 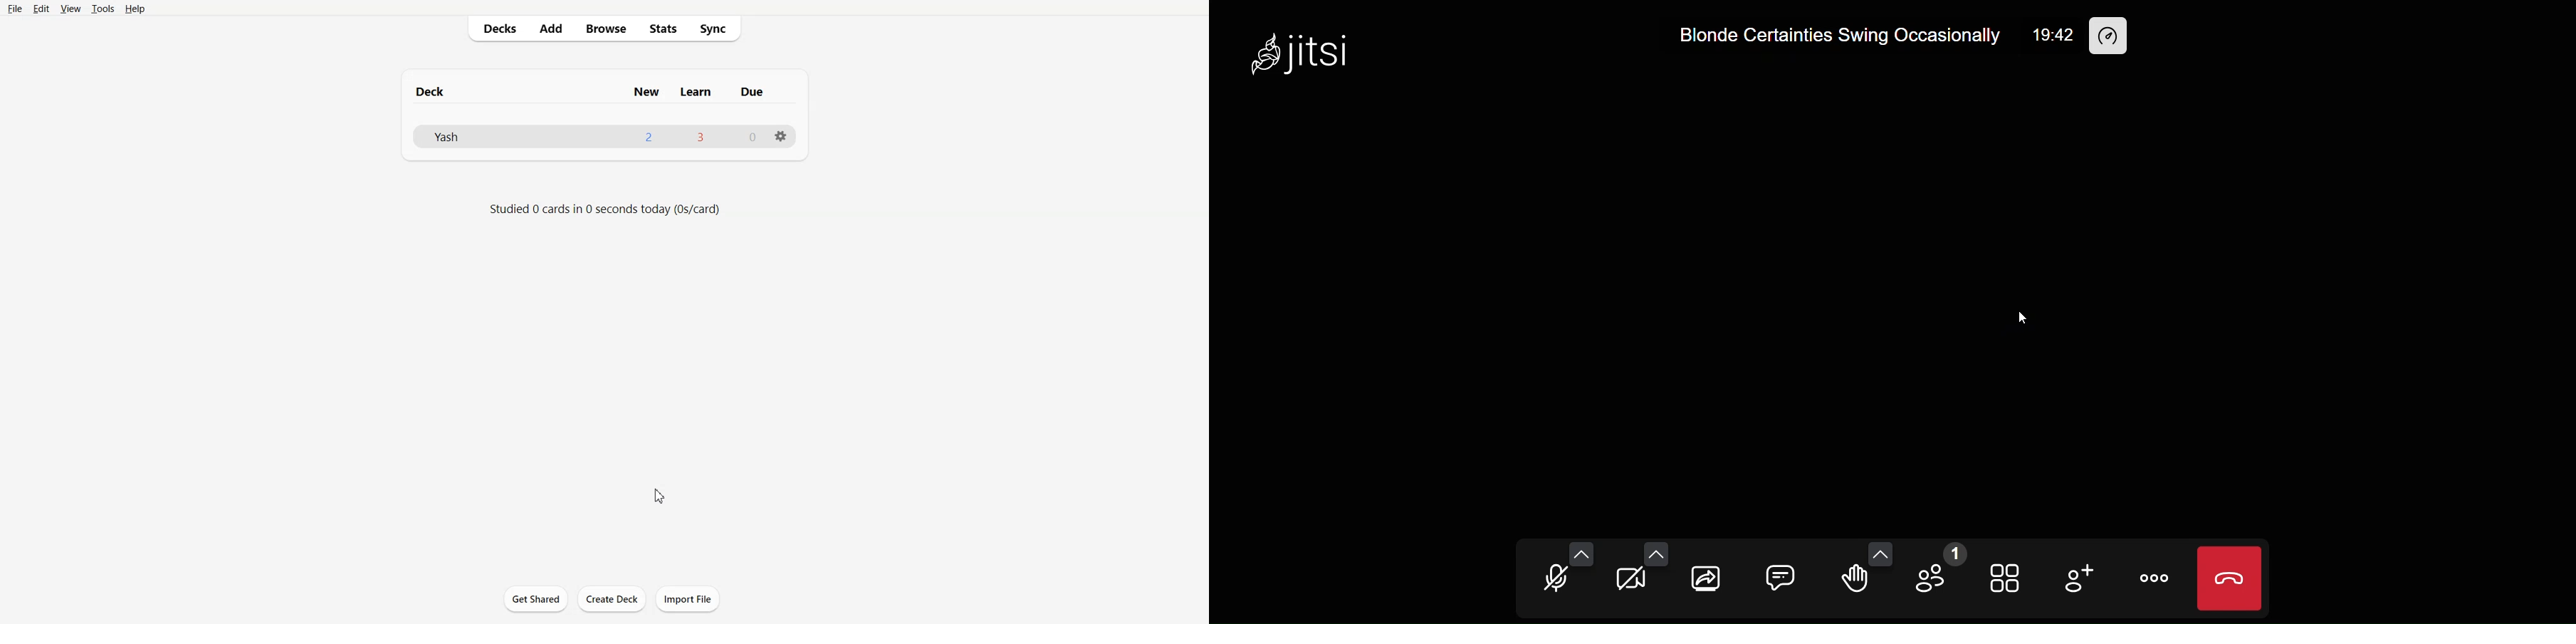 I want to click on New, so click(x=646, y=91).